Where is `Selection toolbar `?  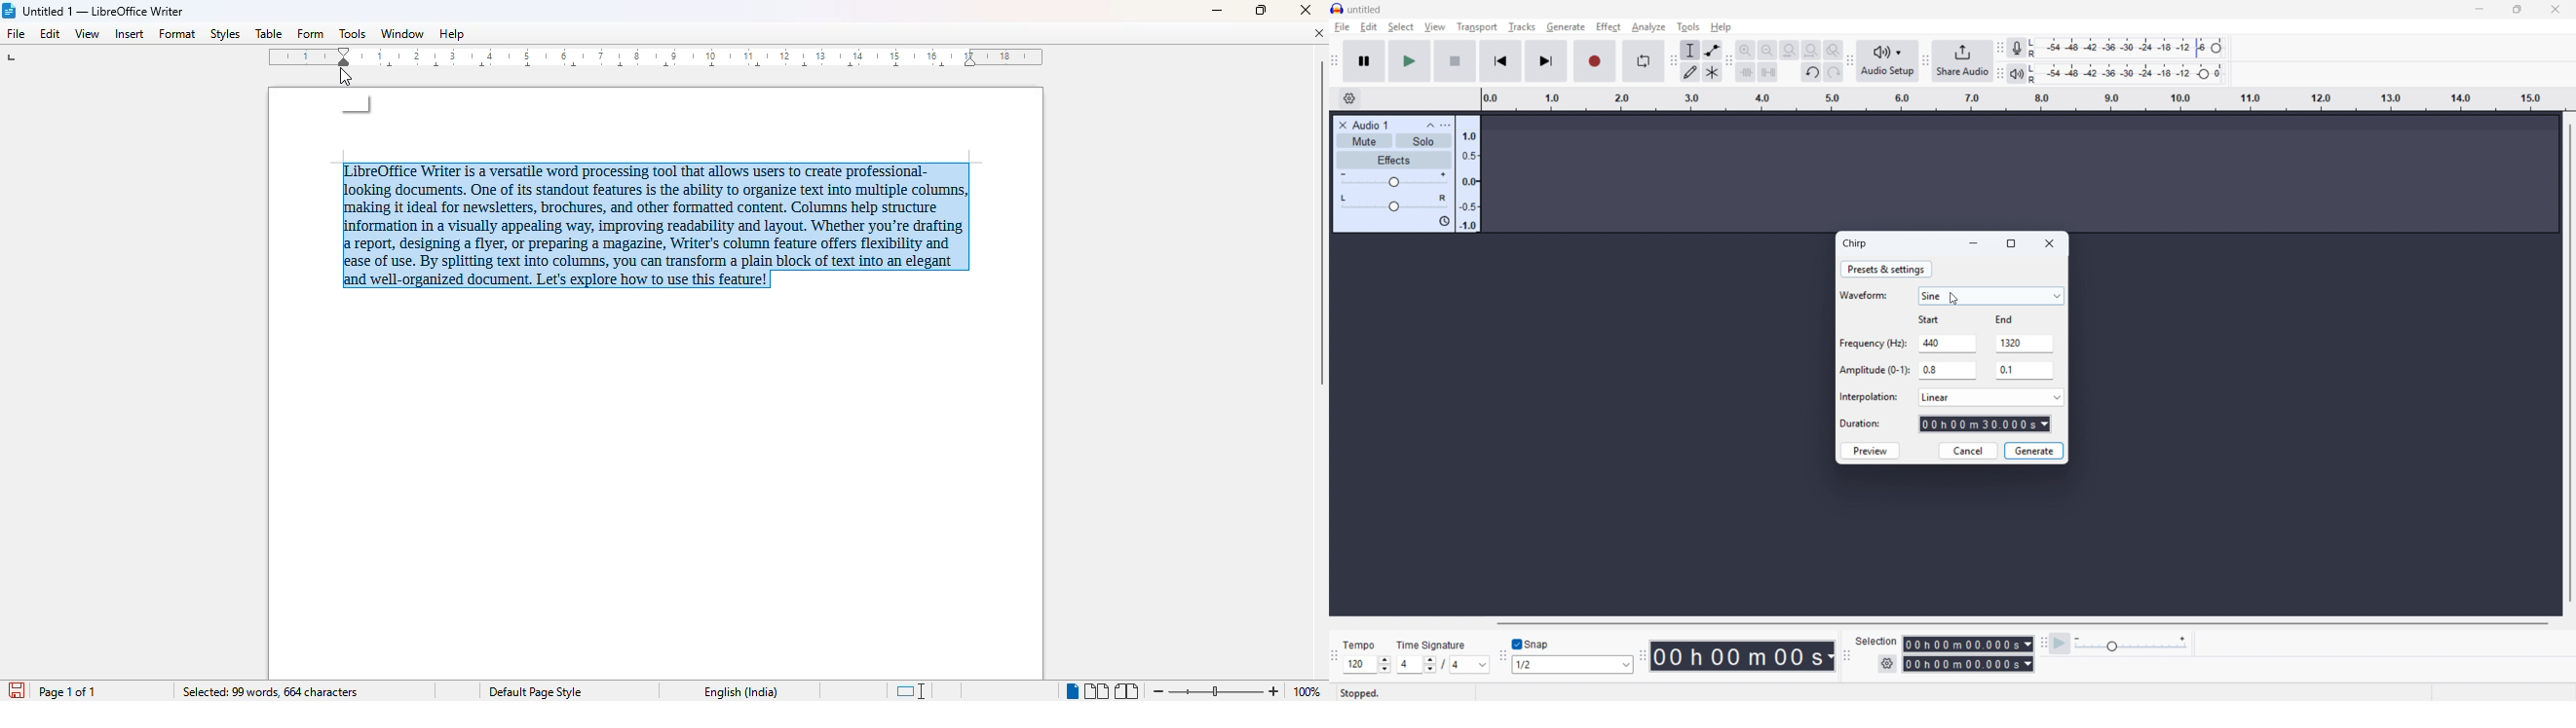 Selection toolbar  is located at coordinates (1846, 654).